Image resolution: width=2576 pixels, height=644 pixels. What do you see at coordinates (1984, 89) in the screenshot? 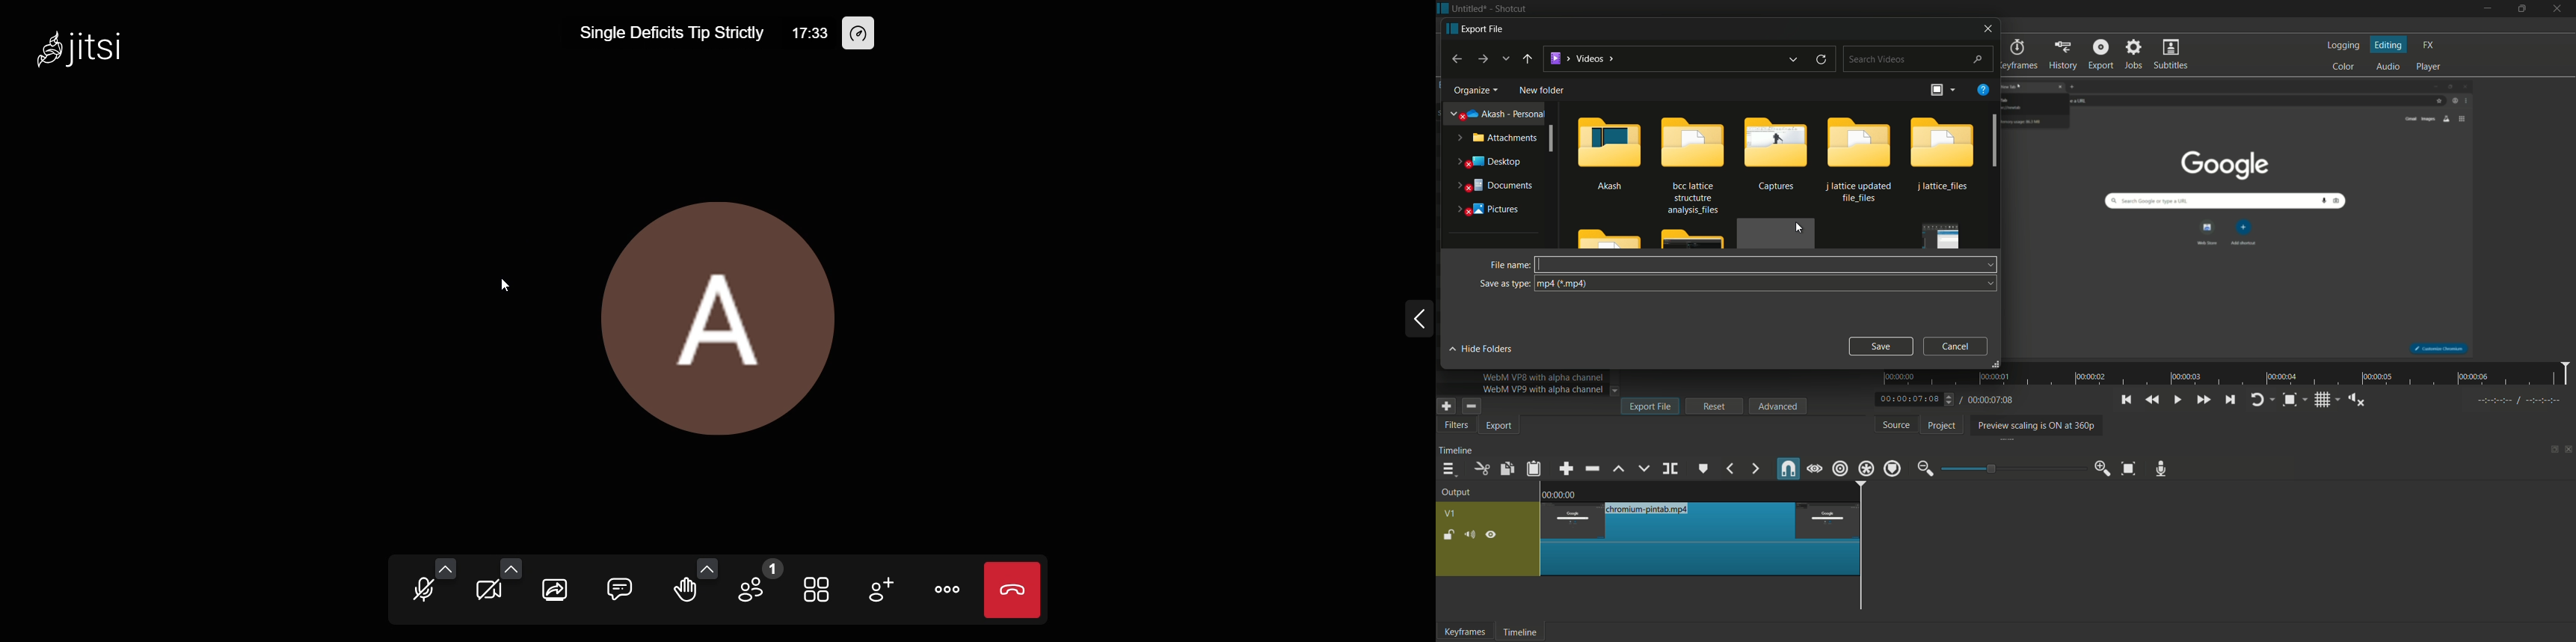
I see `get help` at bounding box center [1984, 89].